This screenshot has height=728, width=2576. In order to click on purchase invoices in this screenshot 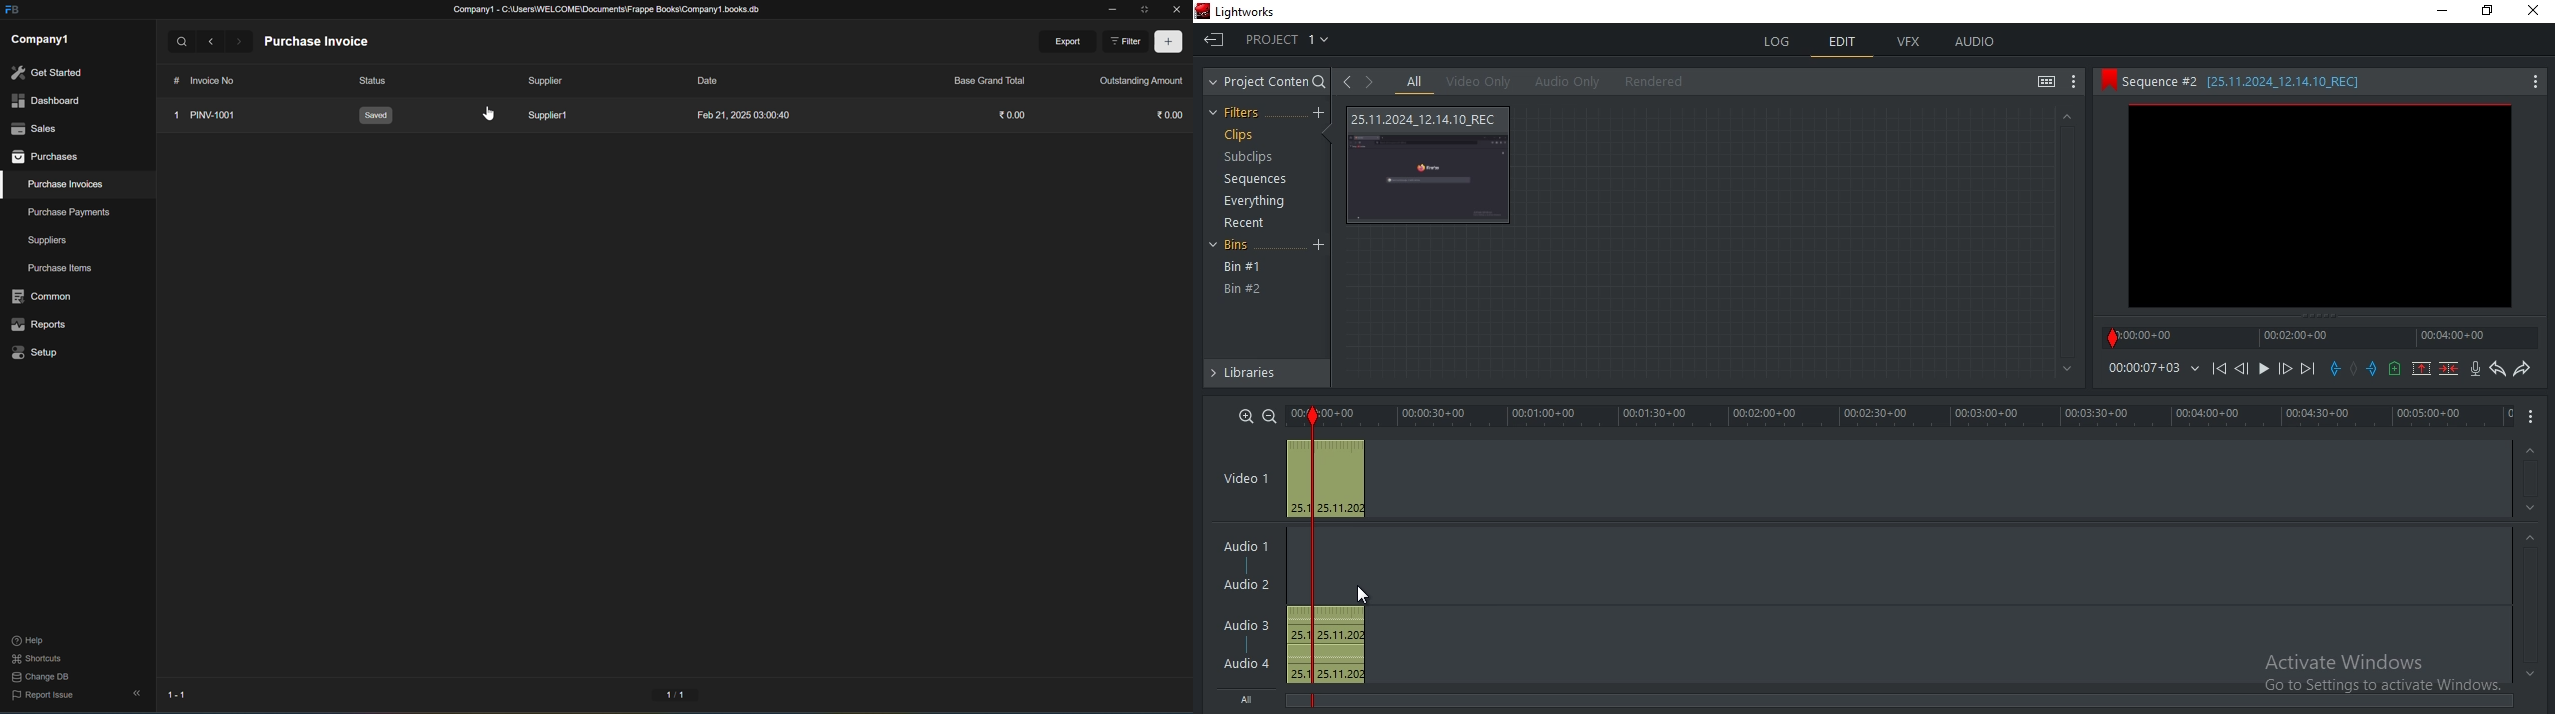, I will do `click(67, 185)`.